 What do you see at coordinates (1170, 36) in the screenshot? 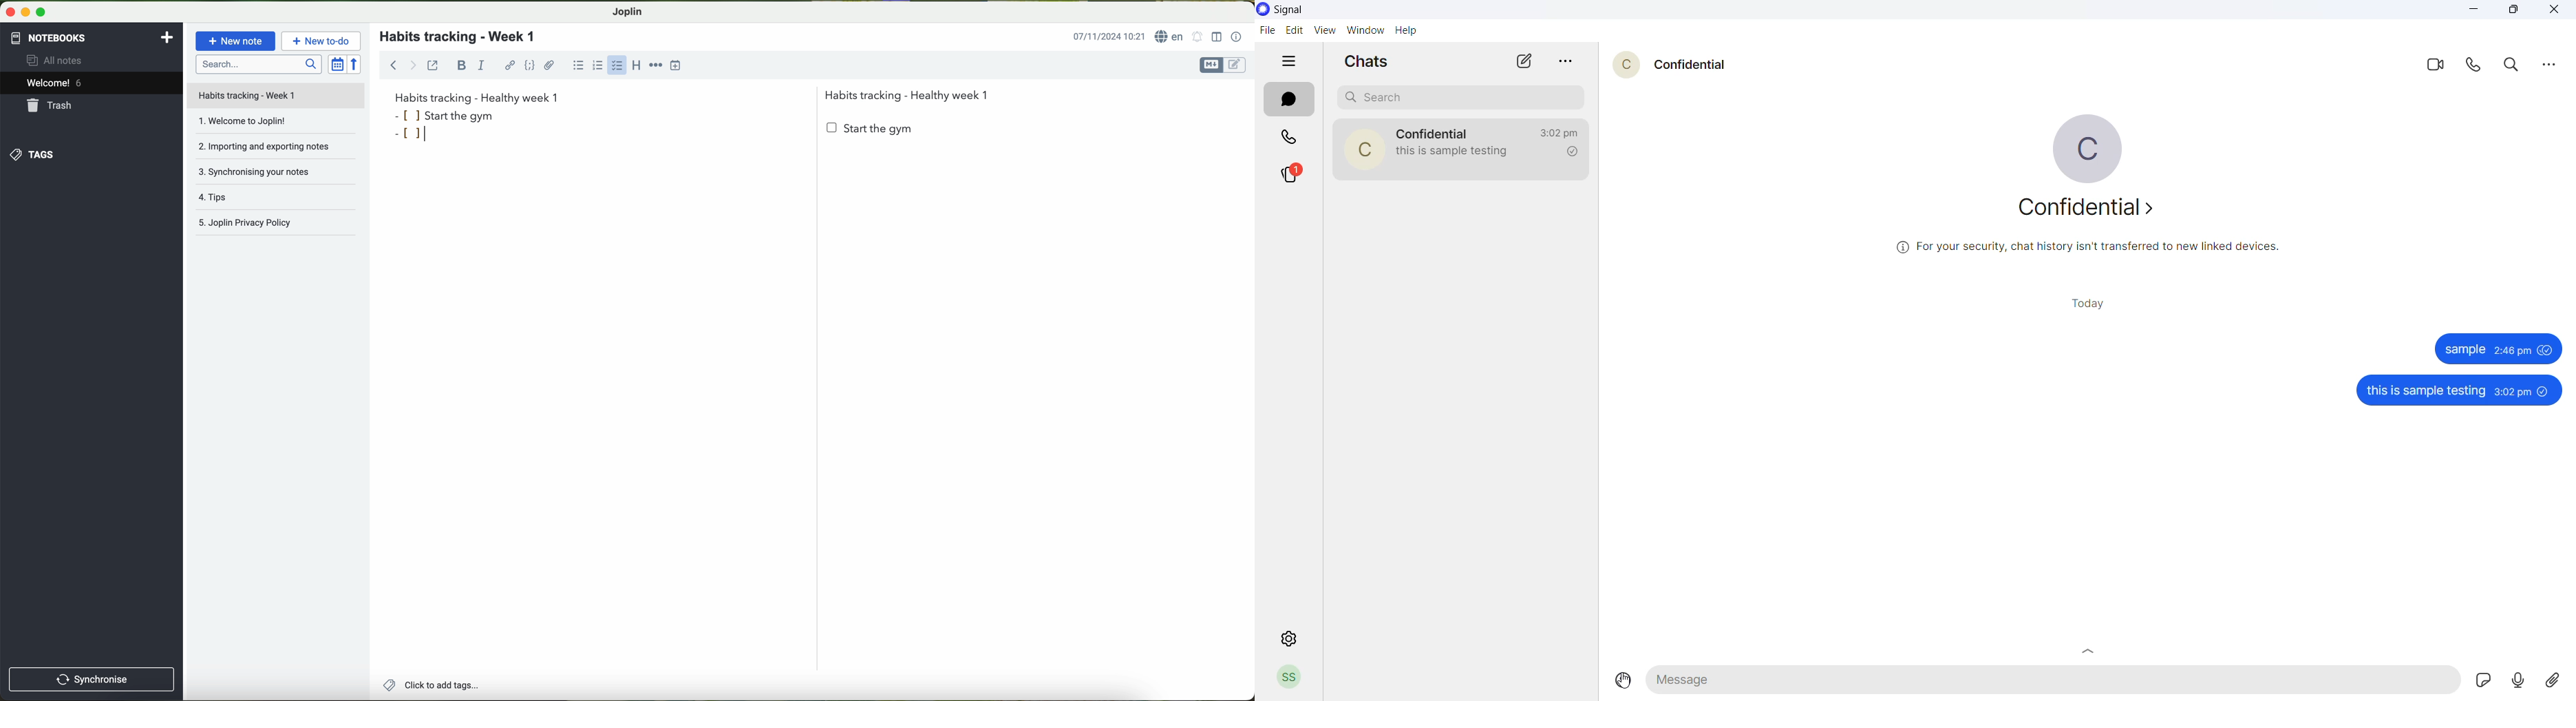
I see `language` at bounding box center [1170, 36].